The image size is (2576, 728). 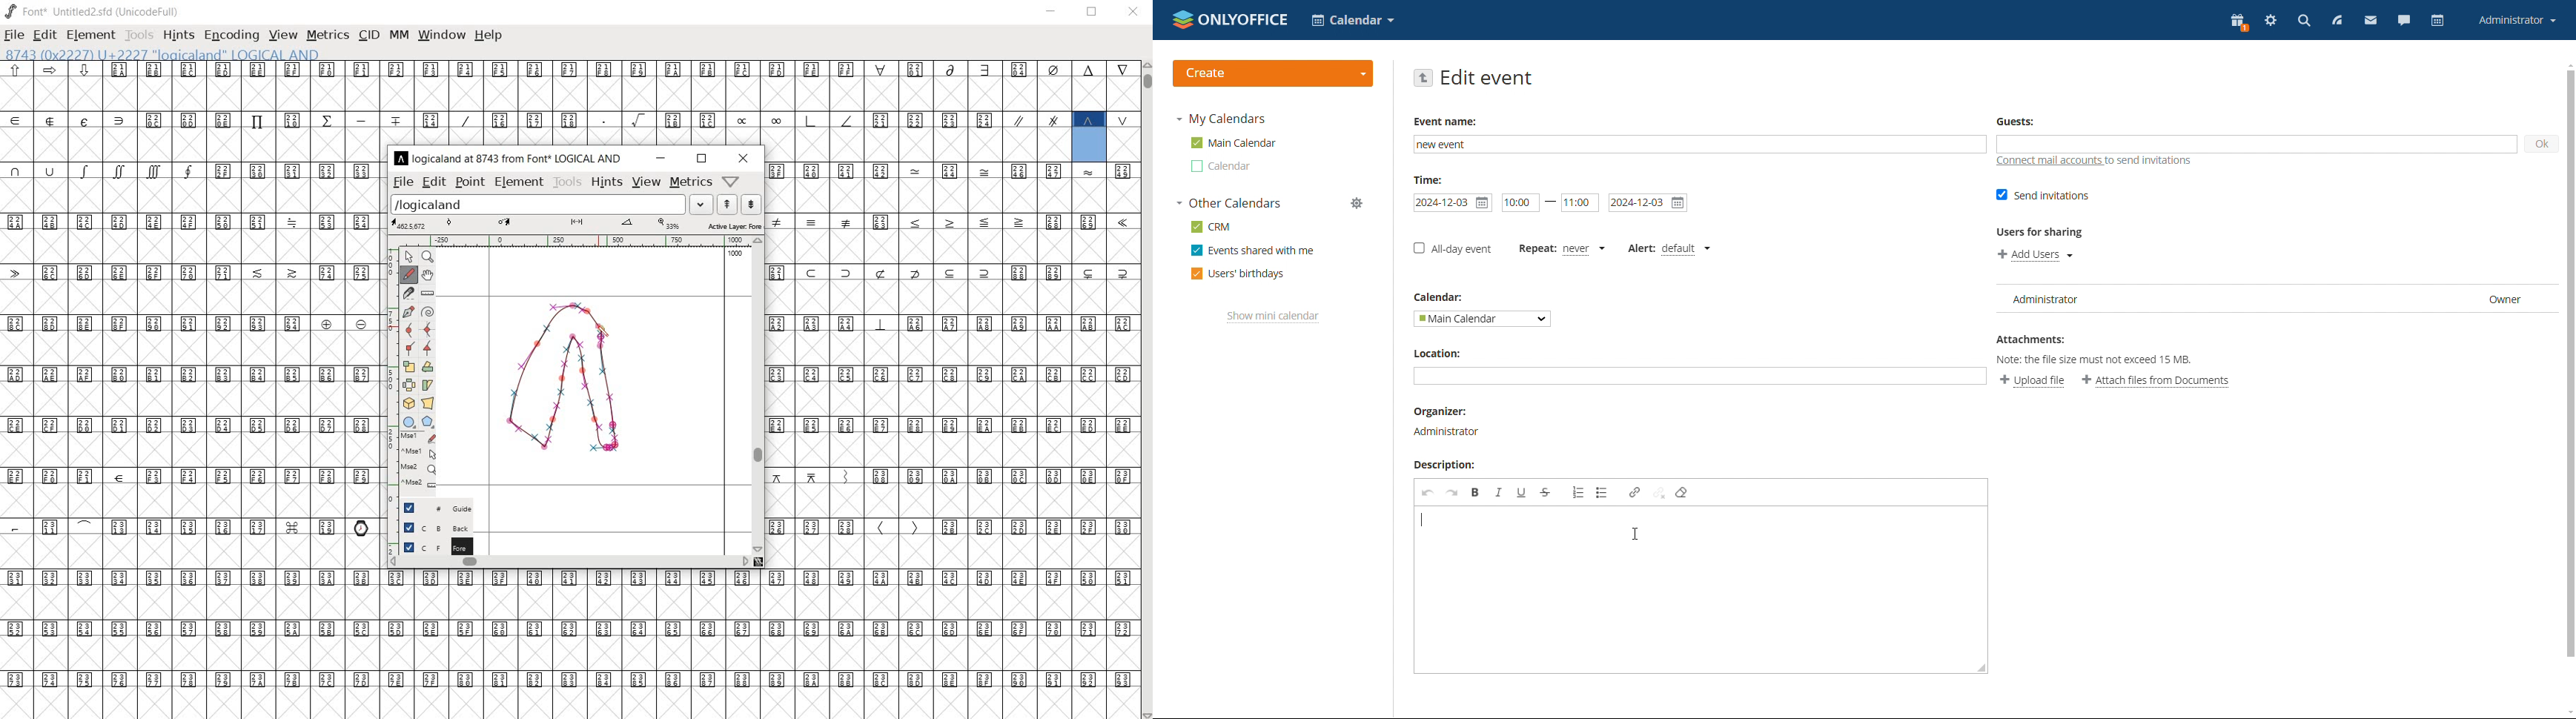 What do you see at coordinates (571, 380) in the screenshot?
I see `logical And glyph creation` at bounding box center [571, 380].